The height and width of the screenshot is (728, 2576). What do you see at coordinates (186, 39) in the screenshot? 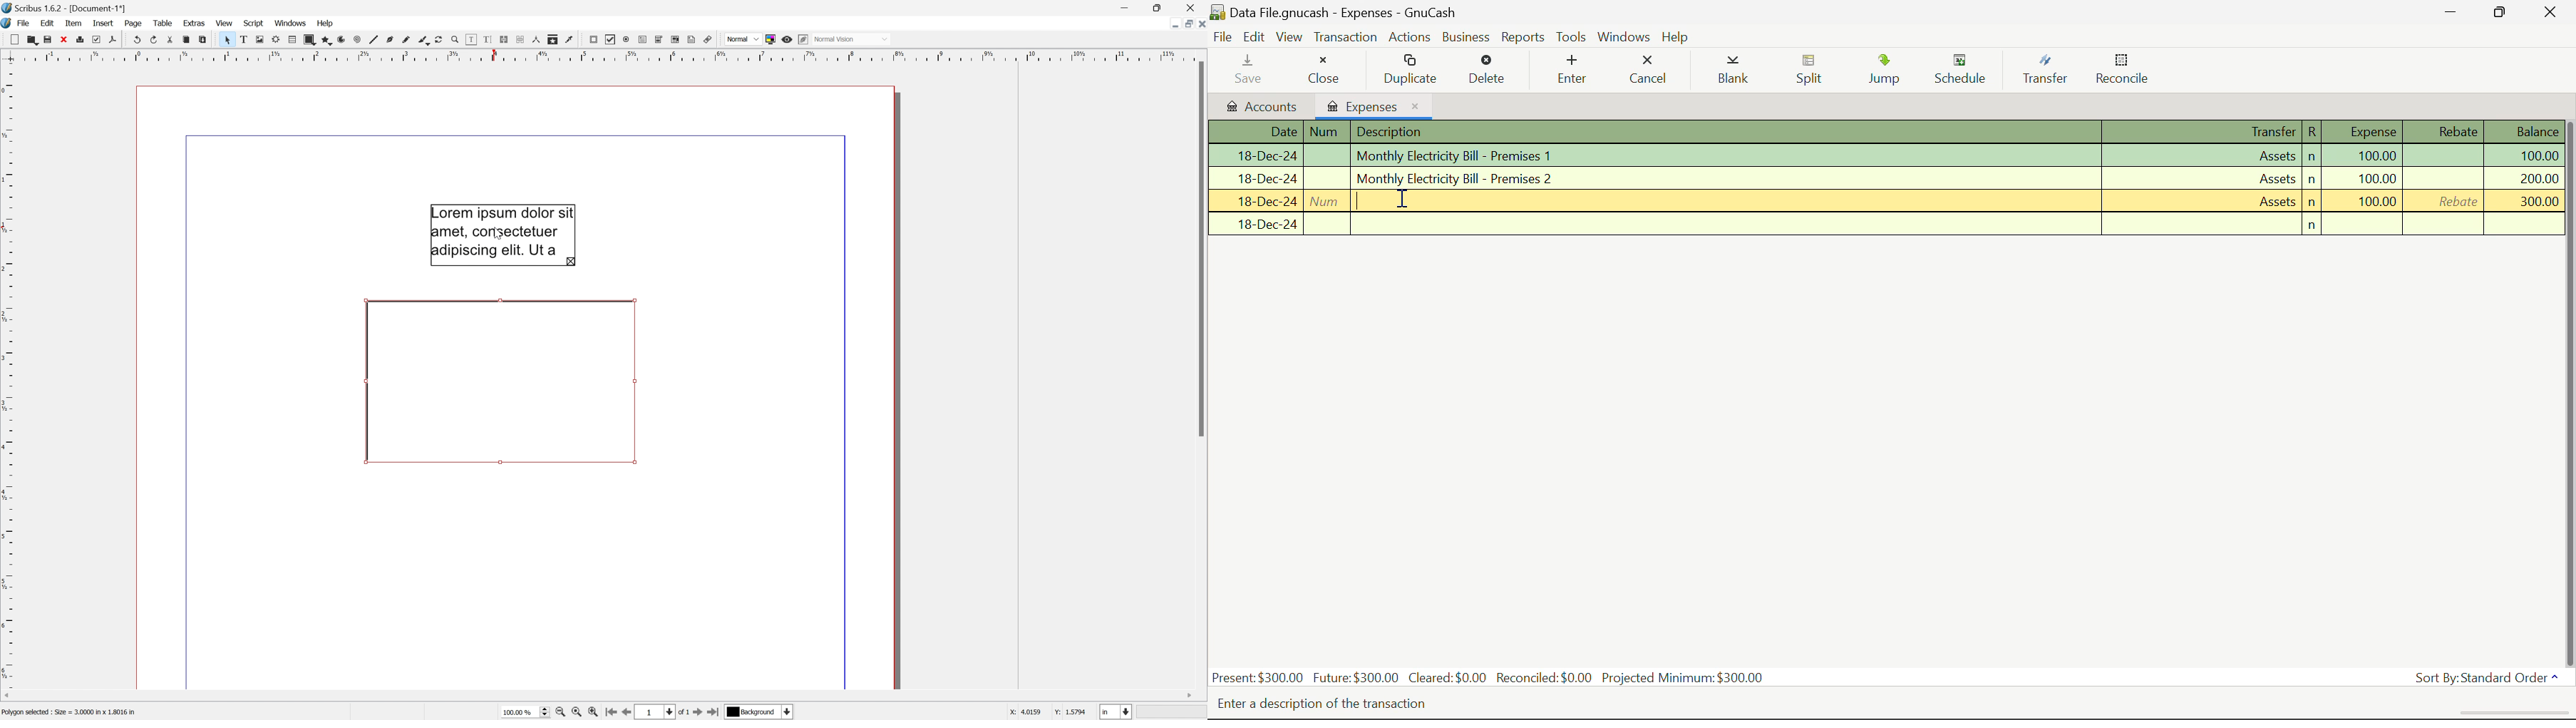
I see `Copy` at bounding box center [186, 39].